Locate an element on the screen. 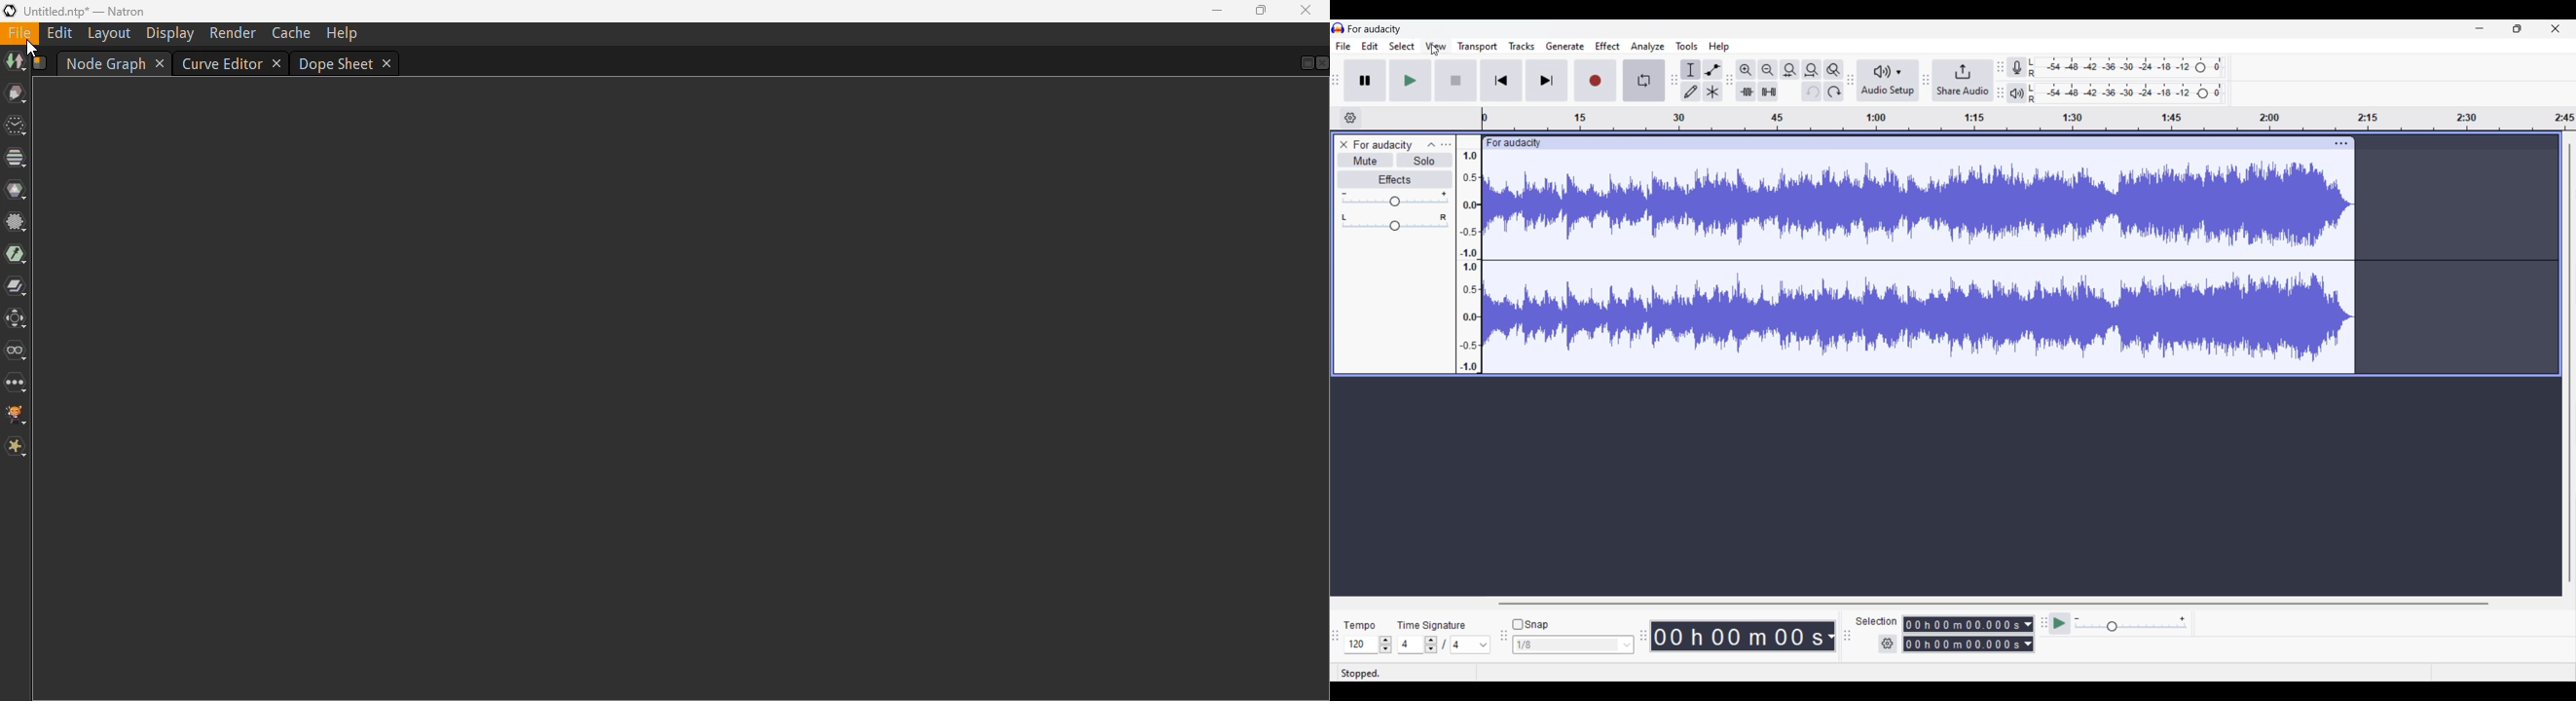 This screenshot has width=2576, height=728. selection is located at coordinates (1877, 621).